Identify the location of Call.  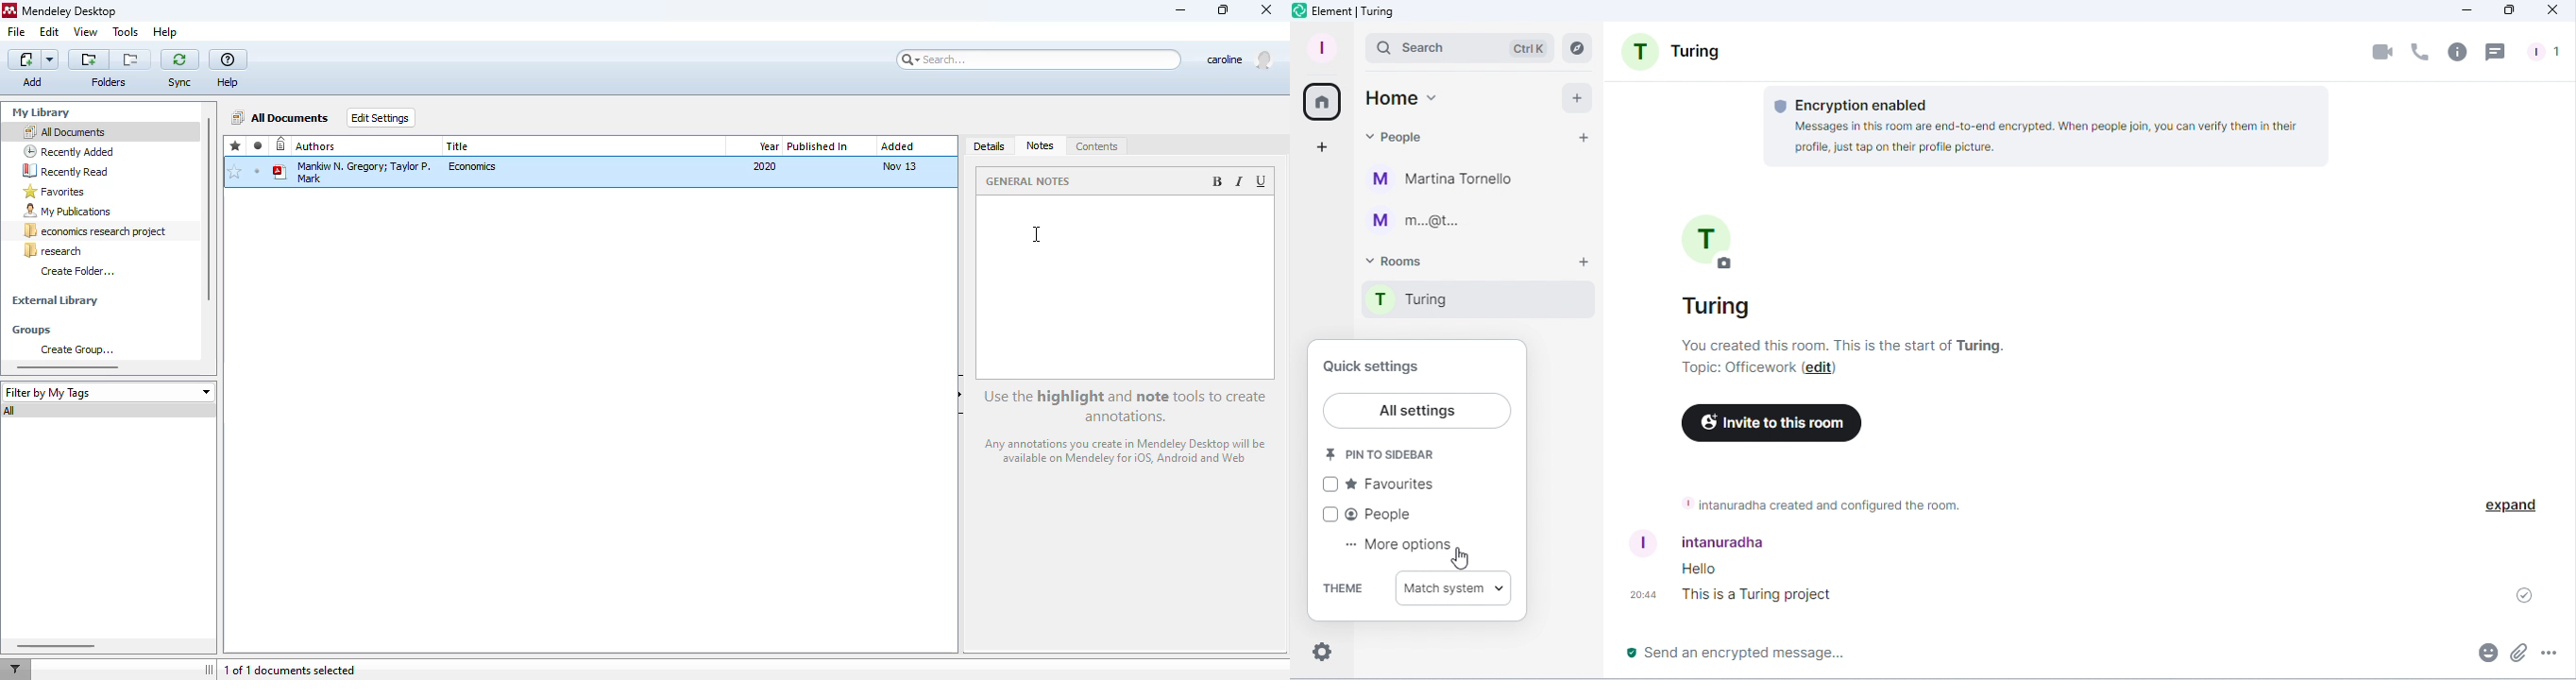
(2420, 54).